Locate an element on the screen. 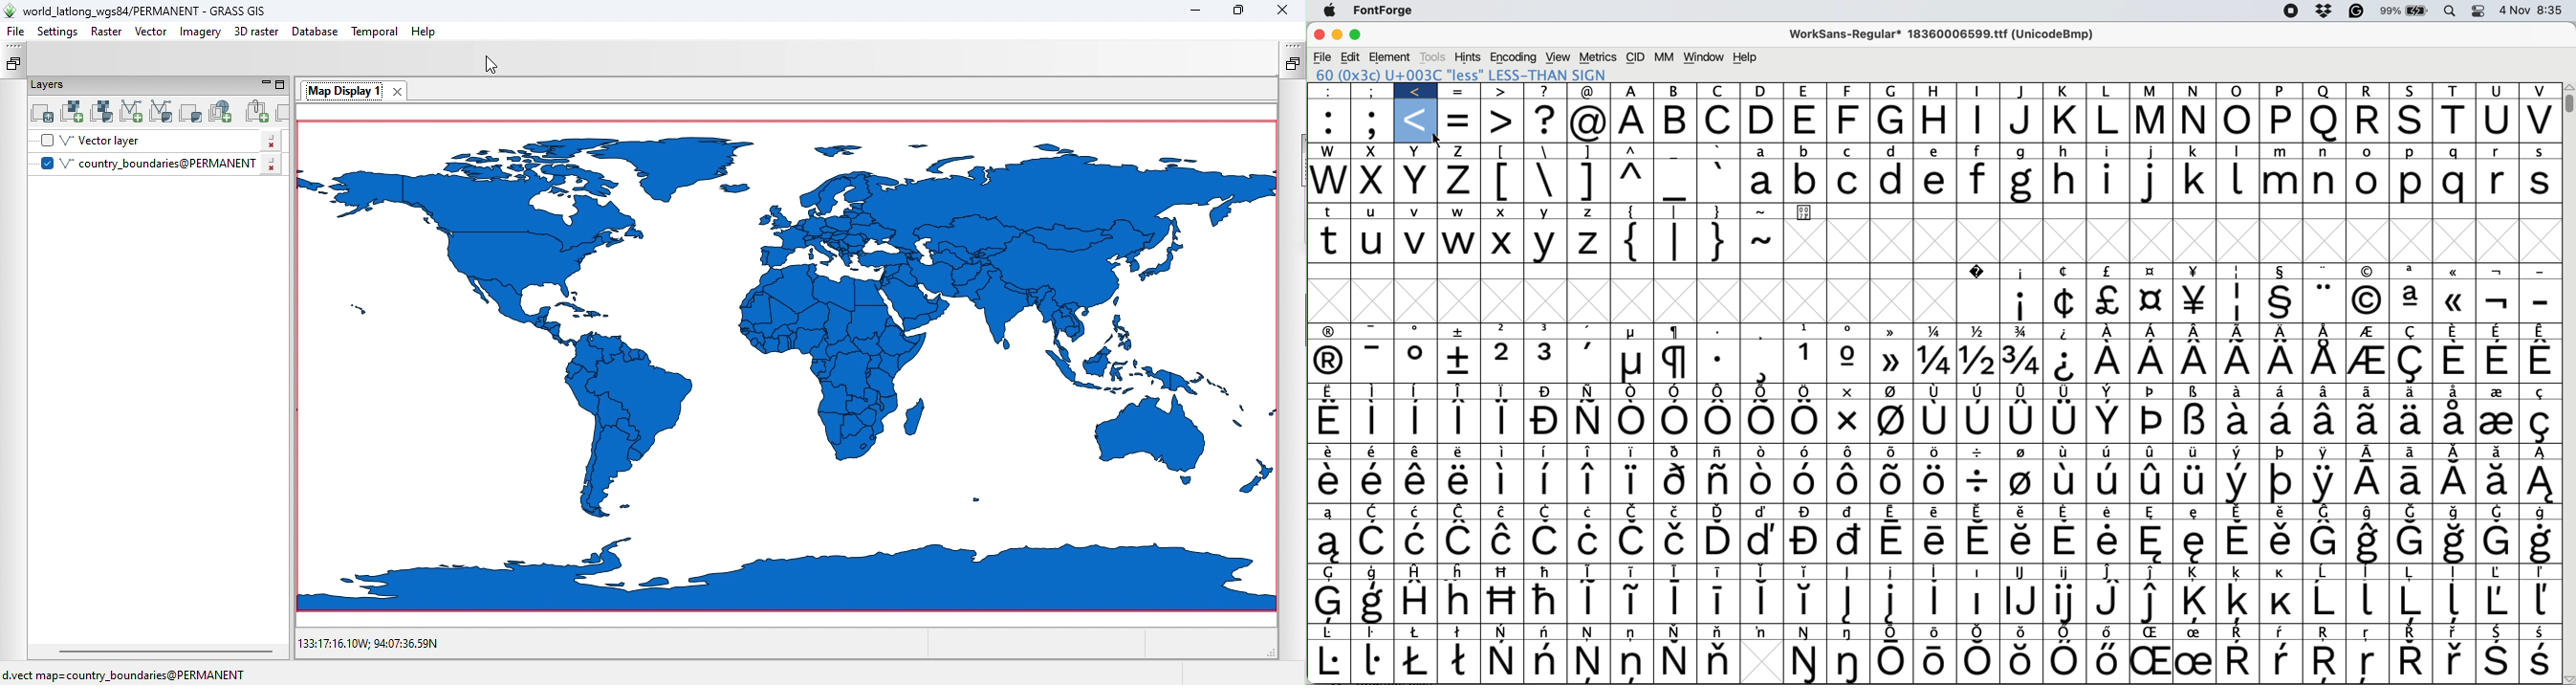 The image size is (2576, 700). Symbol is located at coordinates (2239, 270).